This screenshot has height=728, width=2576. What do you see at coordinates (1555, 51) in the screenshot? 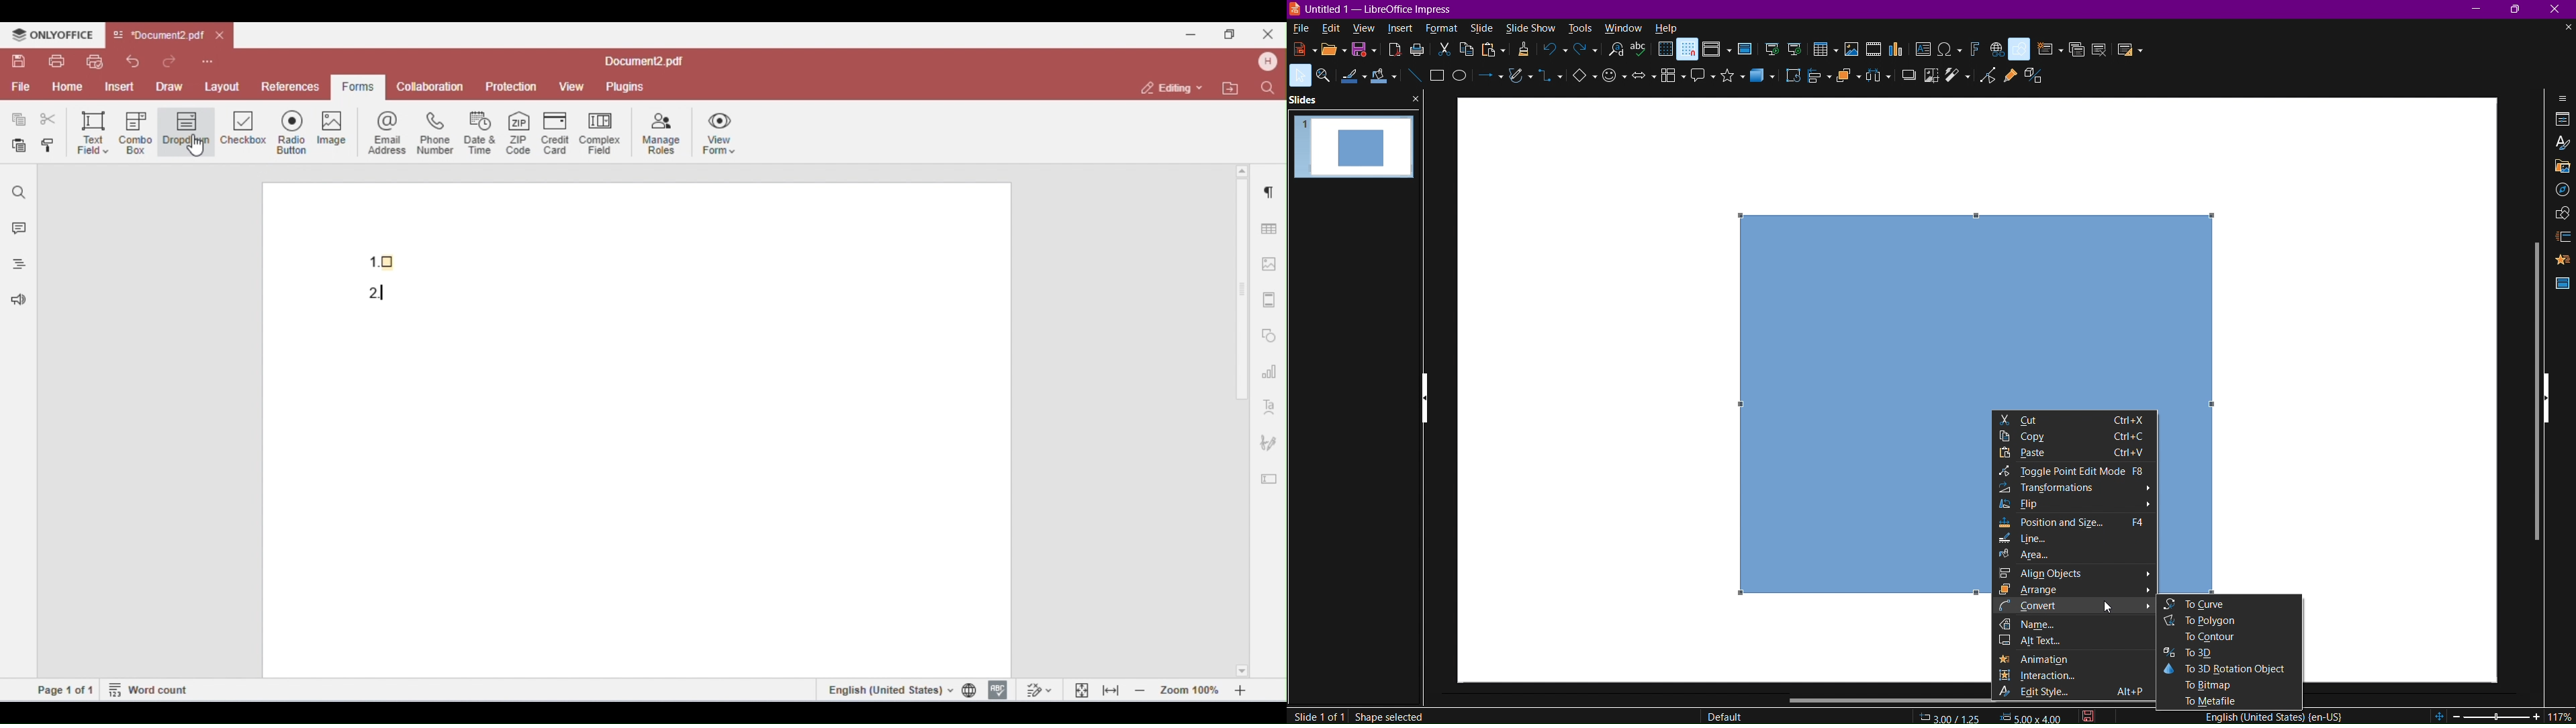
I see `Undo` at bounding box center [1555, 51].